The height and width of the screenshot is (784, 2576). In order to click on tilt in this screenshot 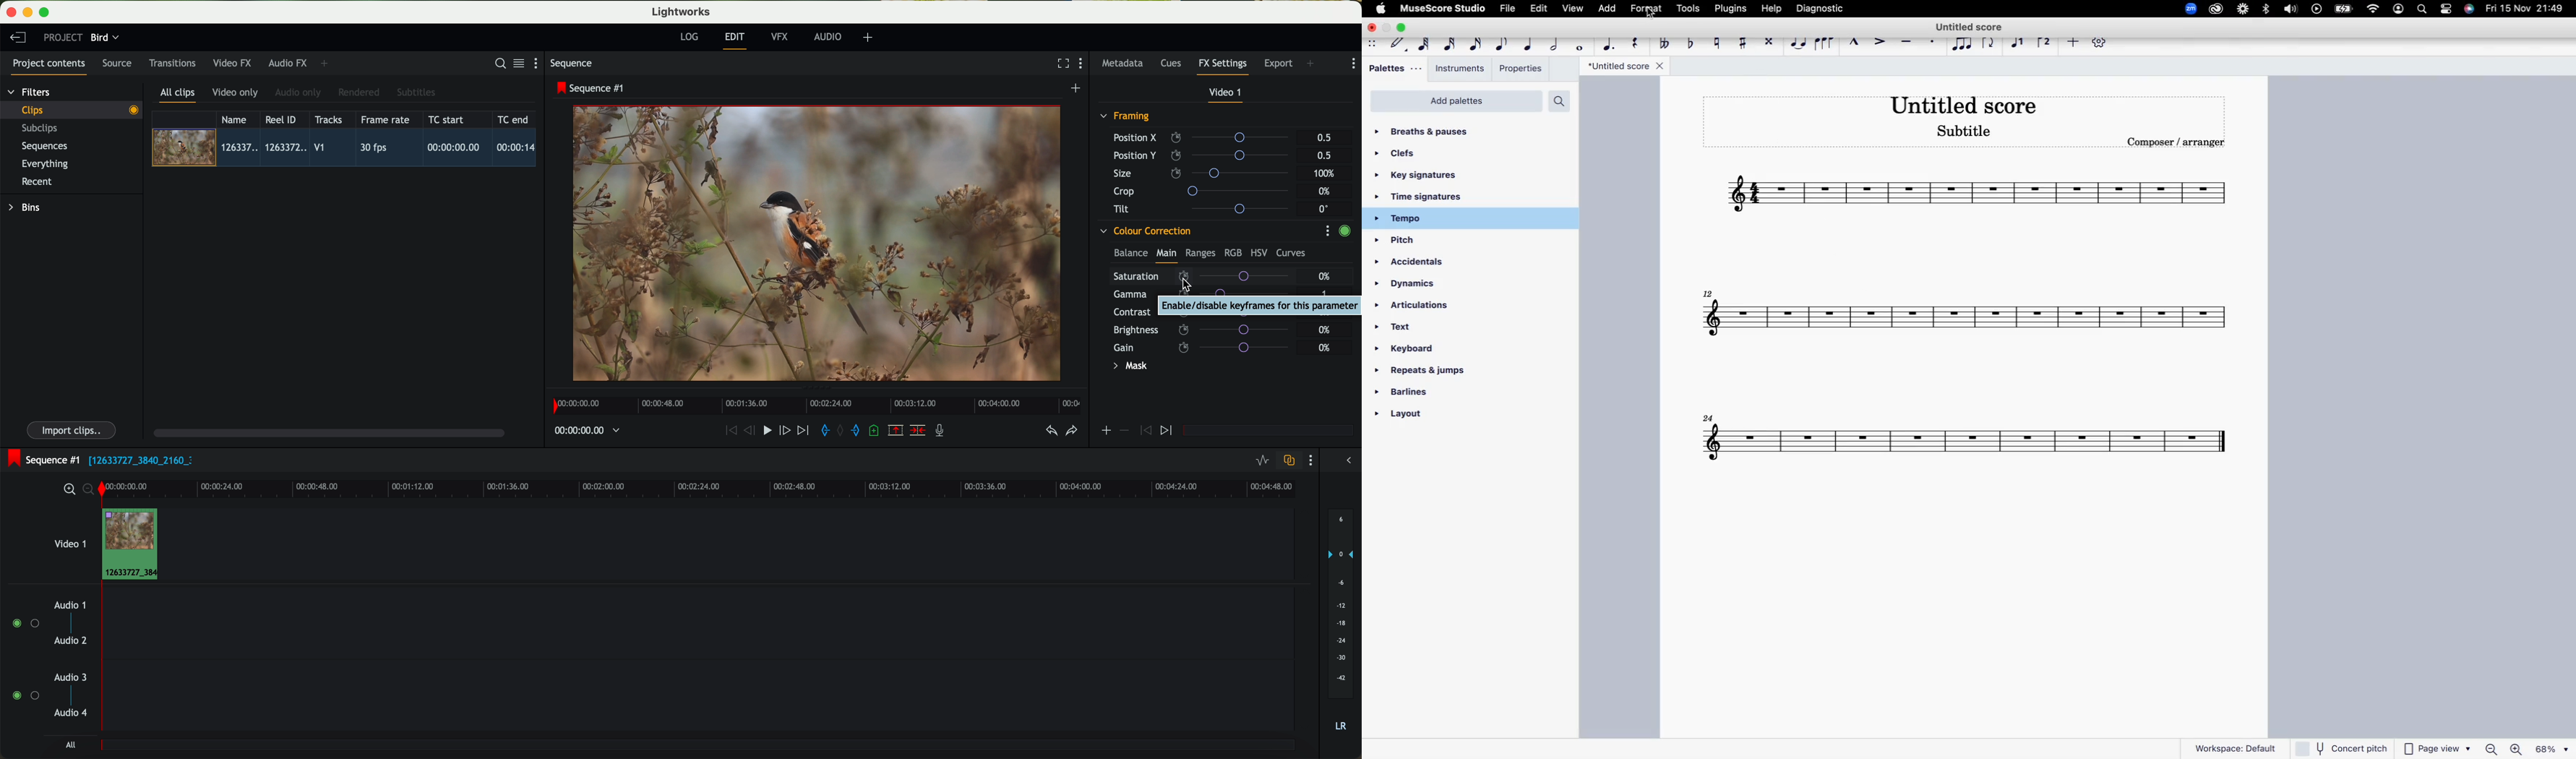, I will do `click(1206, 208)`.